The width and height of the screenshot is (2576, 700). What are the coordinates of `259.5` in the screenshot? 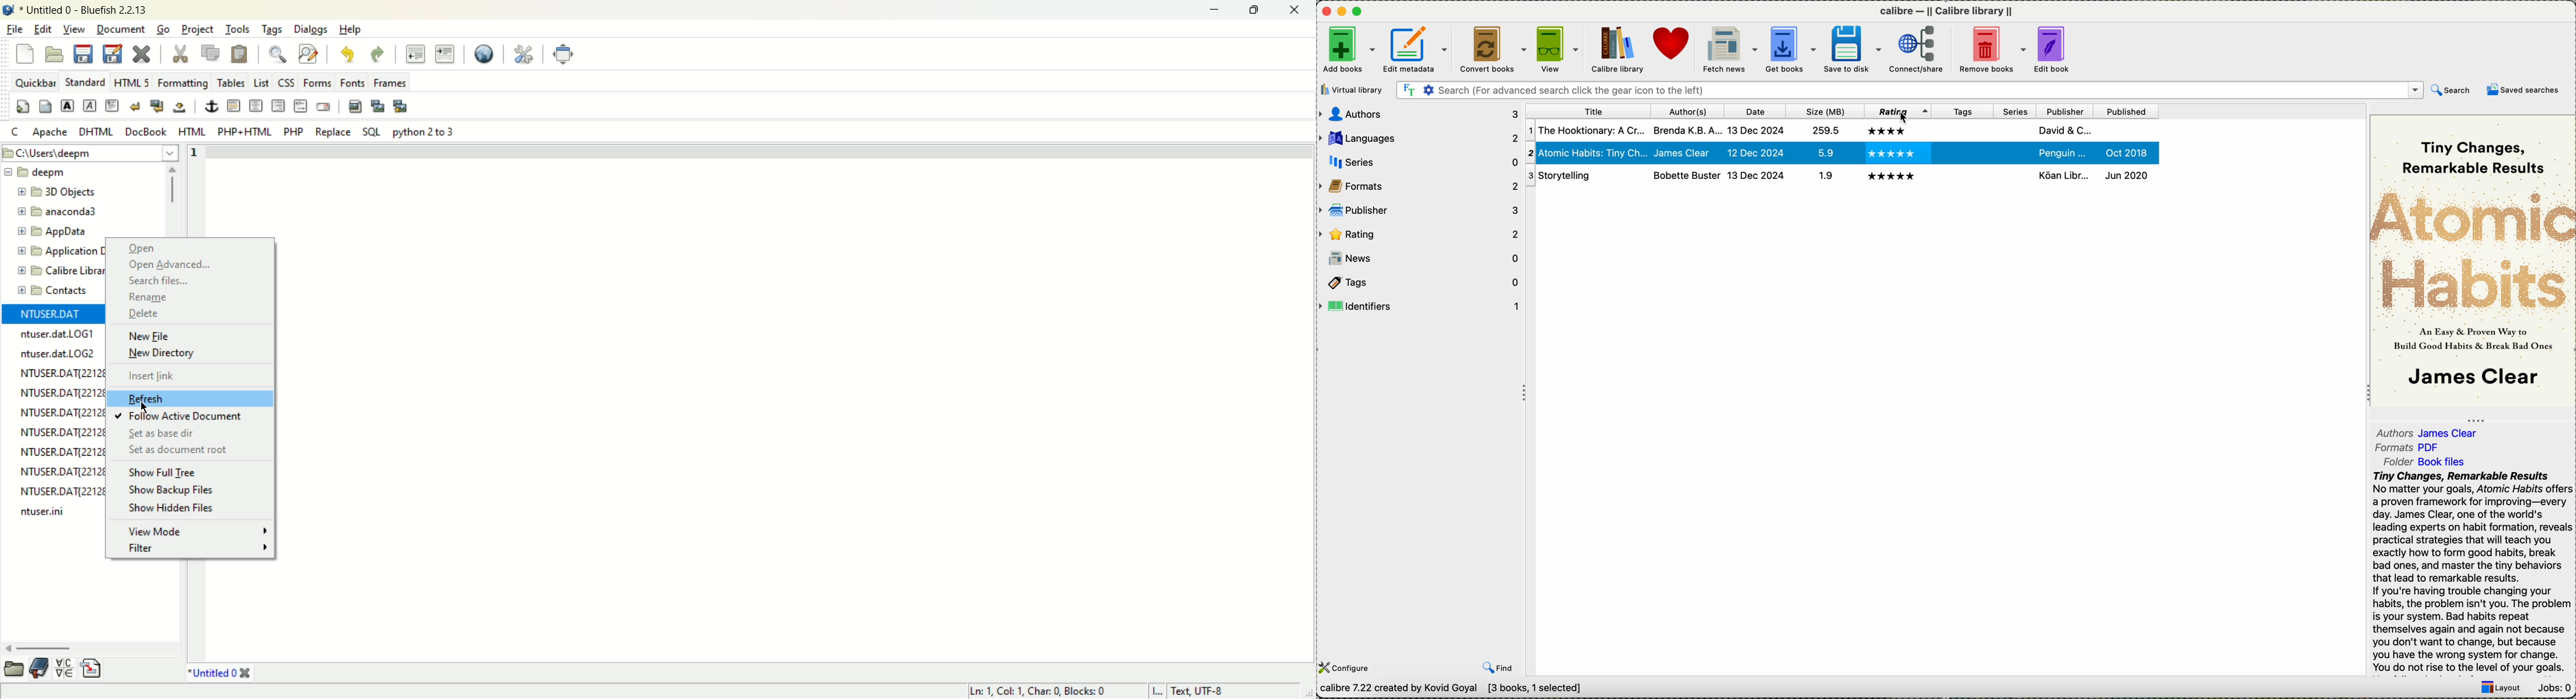 It's located at (1824, 154).